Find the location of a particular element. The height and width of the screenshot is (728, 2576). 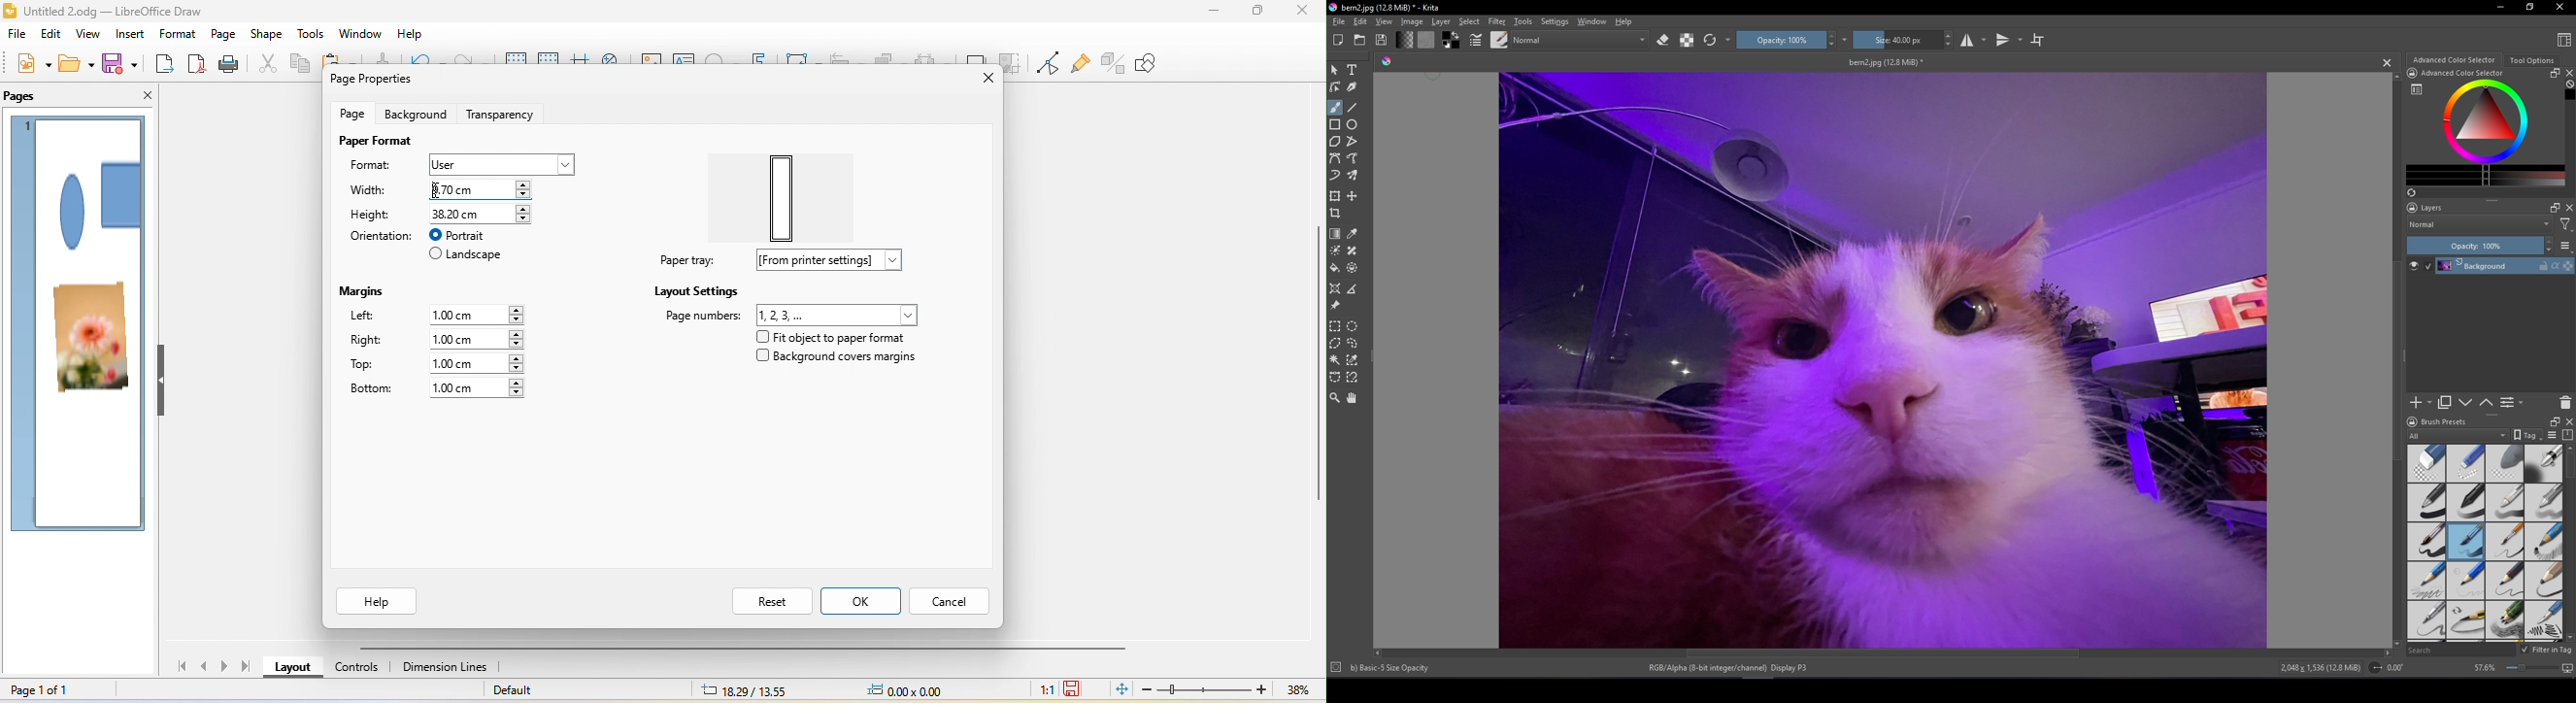

transformation is located at coordinates (805, 62).